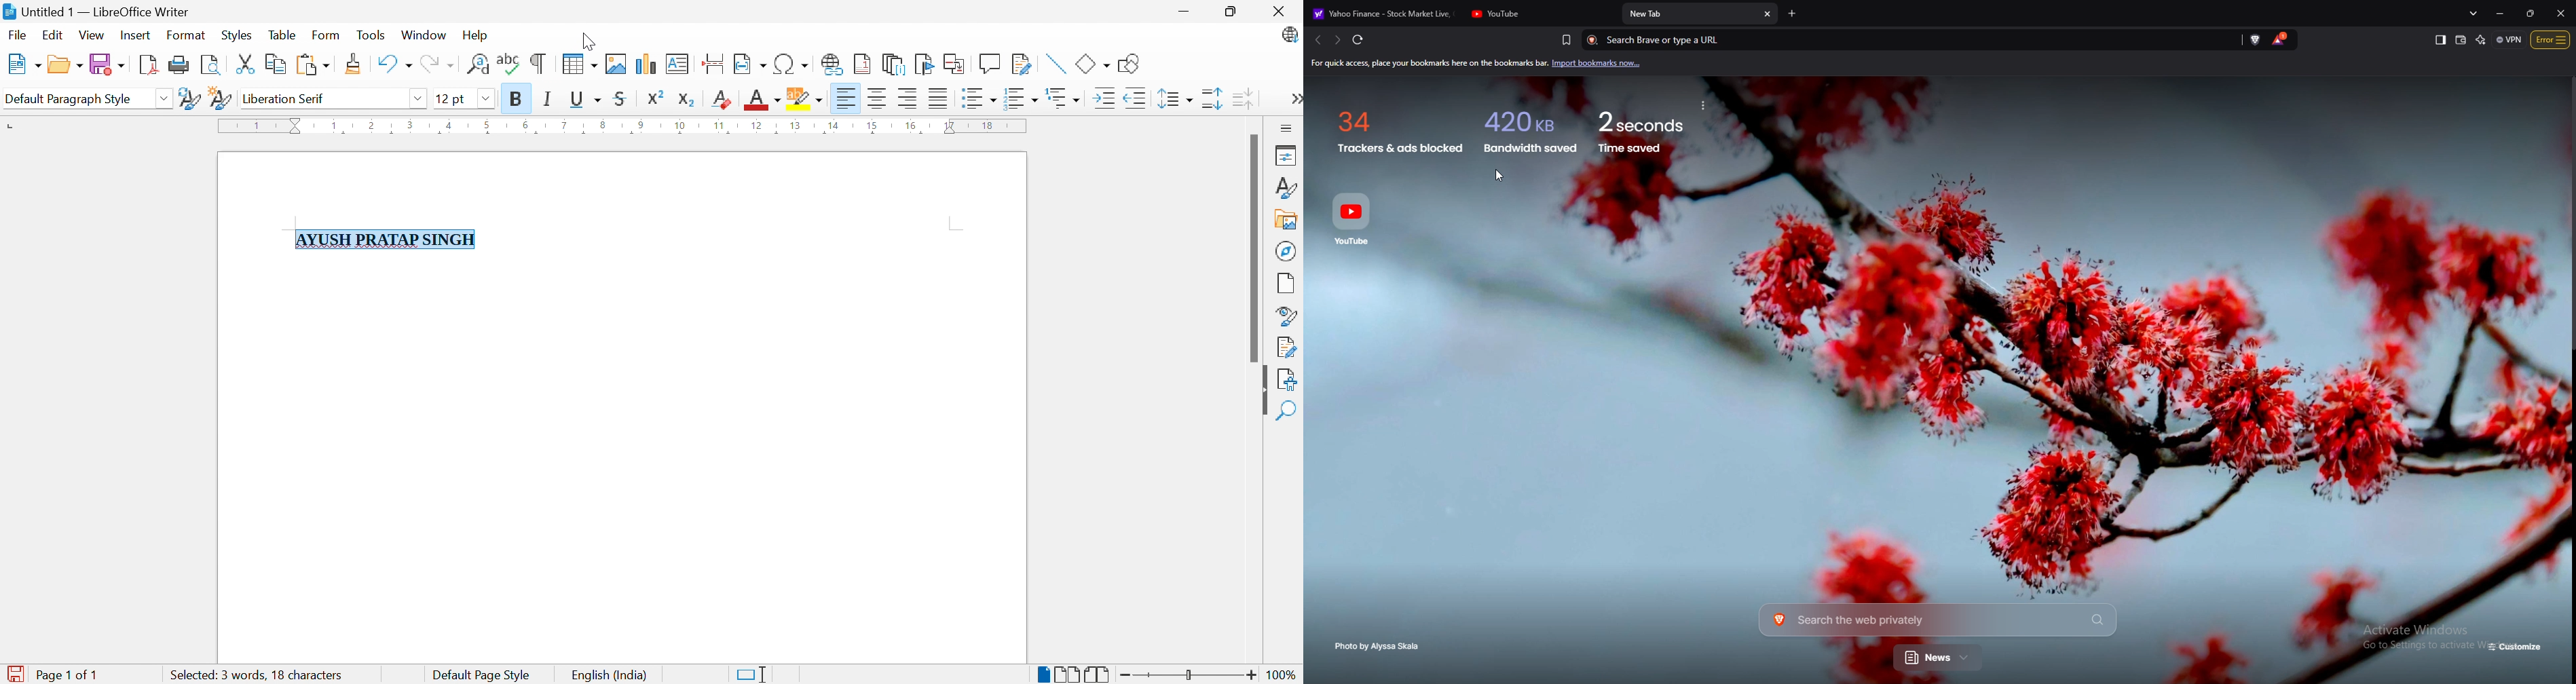  Describe the element at coordinates (1282, 674) in the screenshot. I see `100%` at that location.